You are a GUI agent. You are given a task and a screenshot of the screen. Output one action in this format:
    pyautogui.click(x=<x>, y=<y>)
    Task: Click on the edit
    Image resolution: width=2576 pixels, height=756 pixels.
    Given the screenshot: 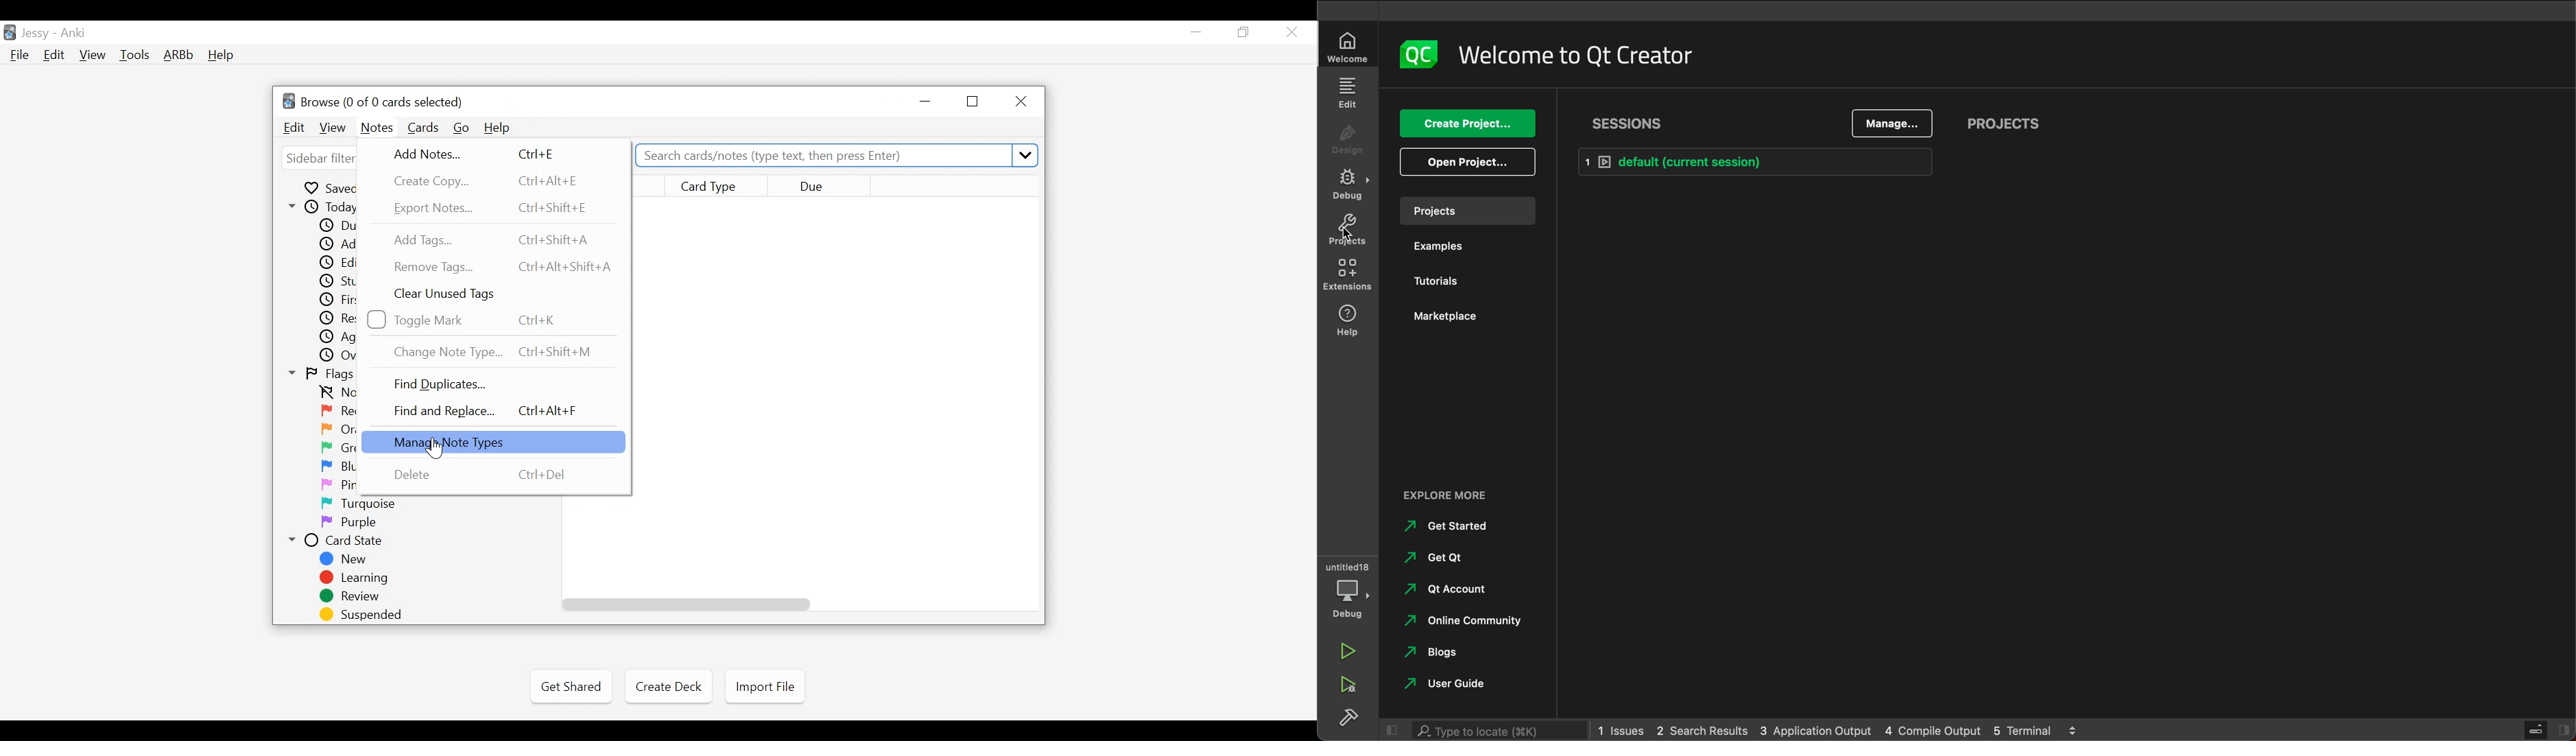 What is the action you would take?
    pyautogui.click(x=1348, y=94)
    